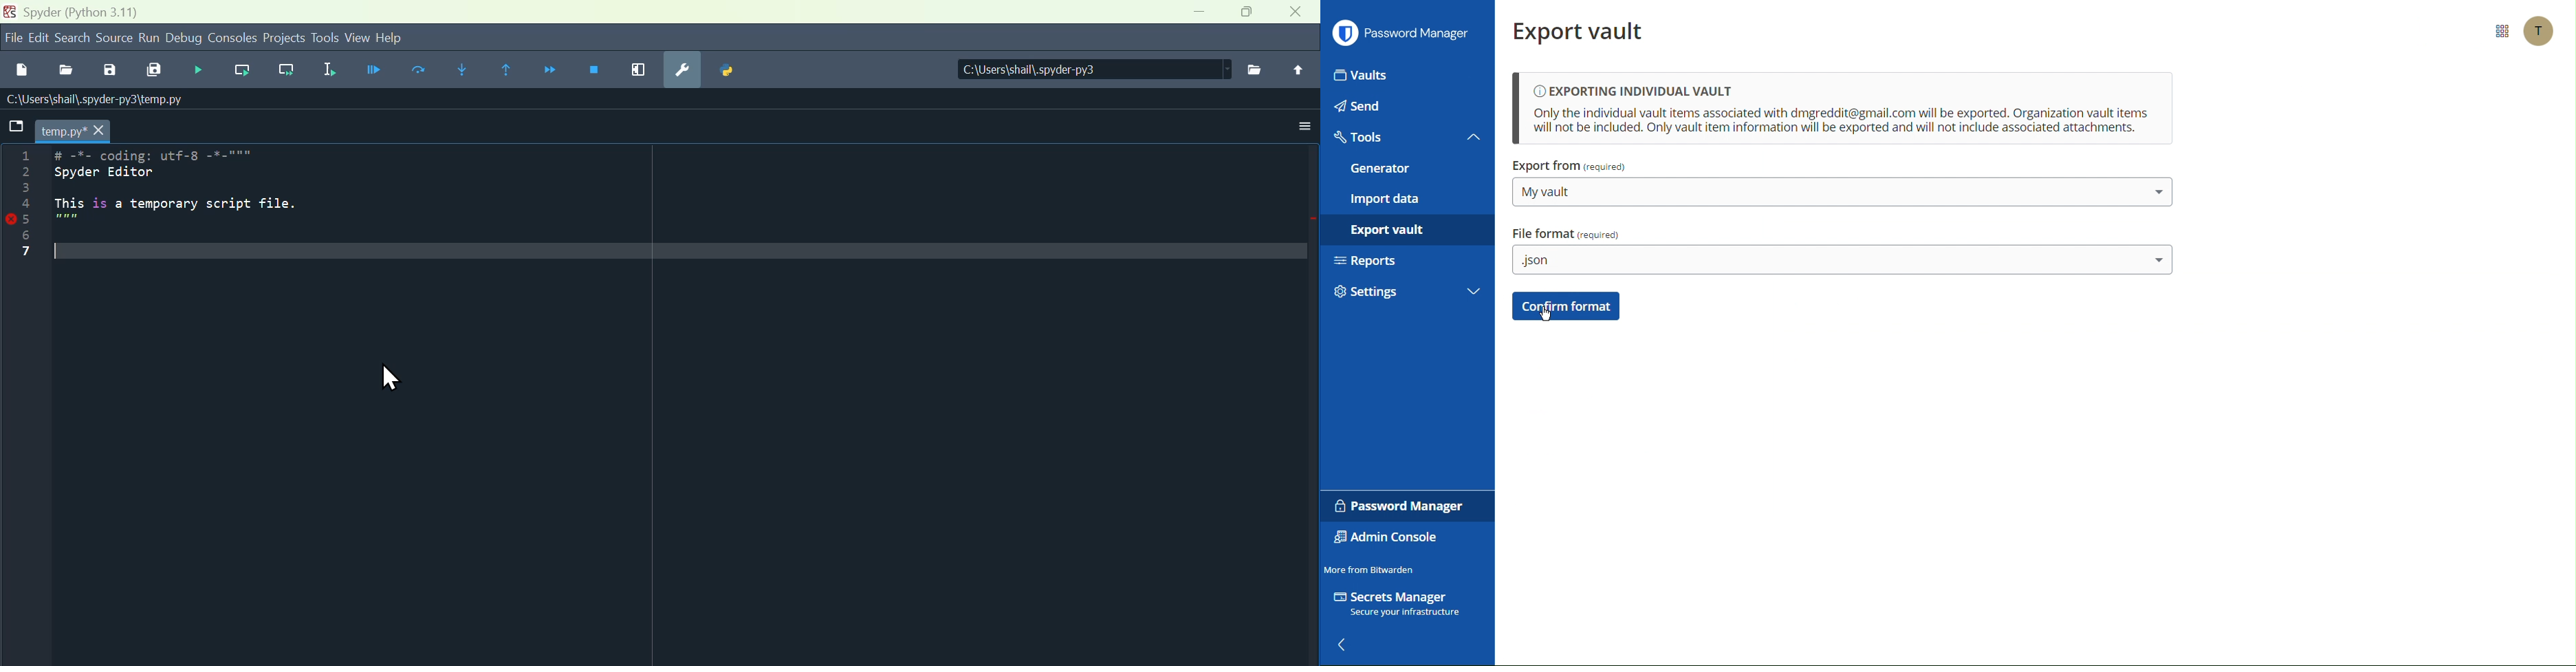  What do you see at coordinates (1843, 260) in the screenshot?
I see `.json` at bounding box center [1843, 260].